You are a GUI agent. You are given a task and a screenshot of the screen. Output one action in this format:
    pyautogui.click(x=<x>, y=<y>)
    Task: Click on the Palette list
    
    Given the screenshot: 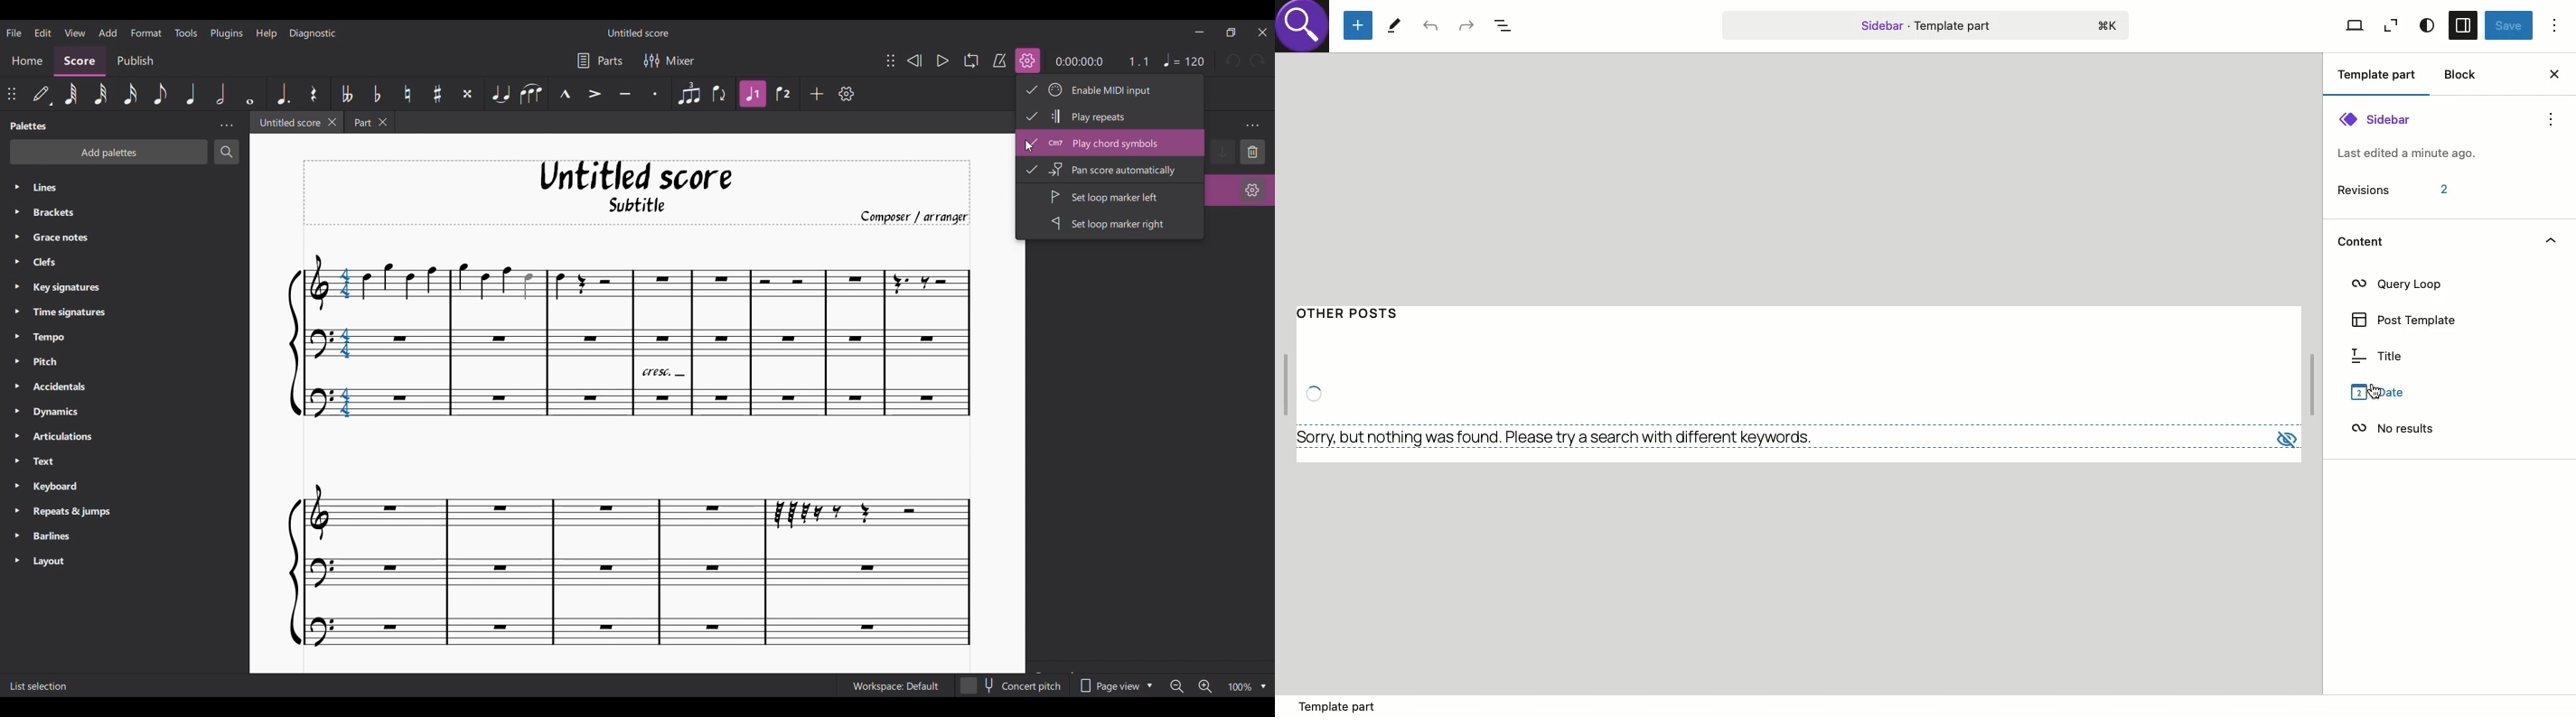 What is the action you would take?
    pyautogui.click(x=138, y=374)
    